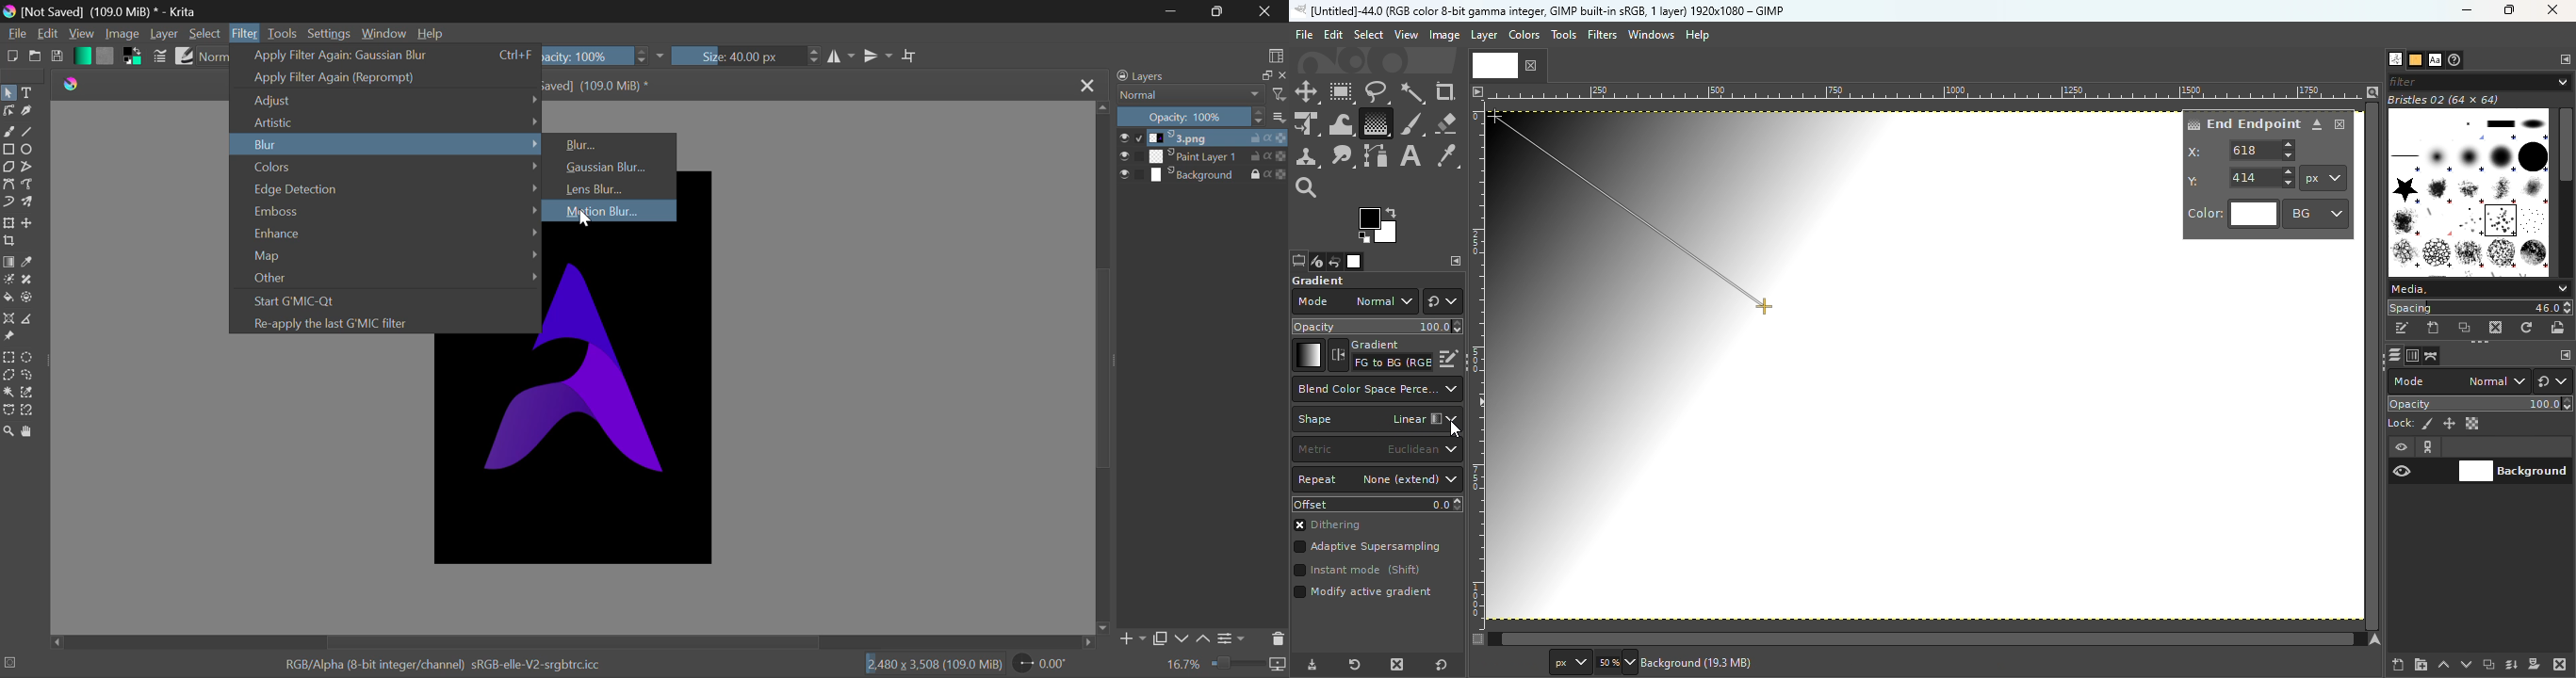 The width and height of the screenshot is (2576, 700). Describe the element at coordinates (387, 121) in the screenshot. I see `Artistic` at that location.